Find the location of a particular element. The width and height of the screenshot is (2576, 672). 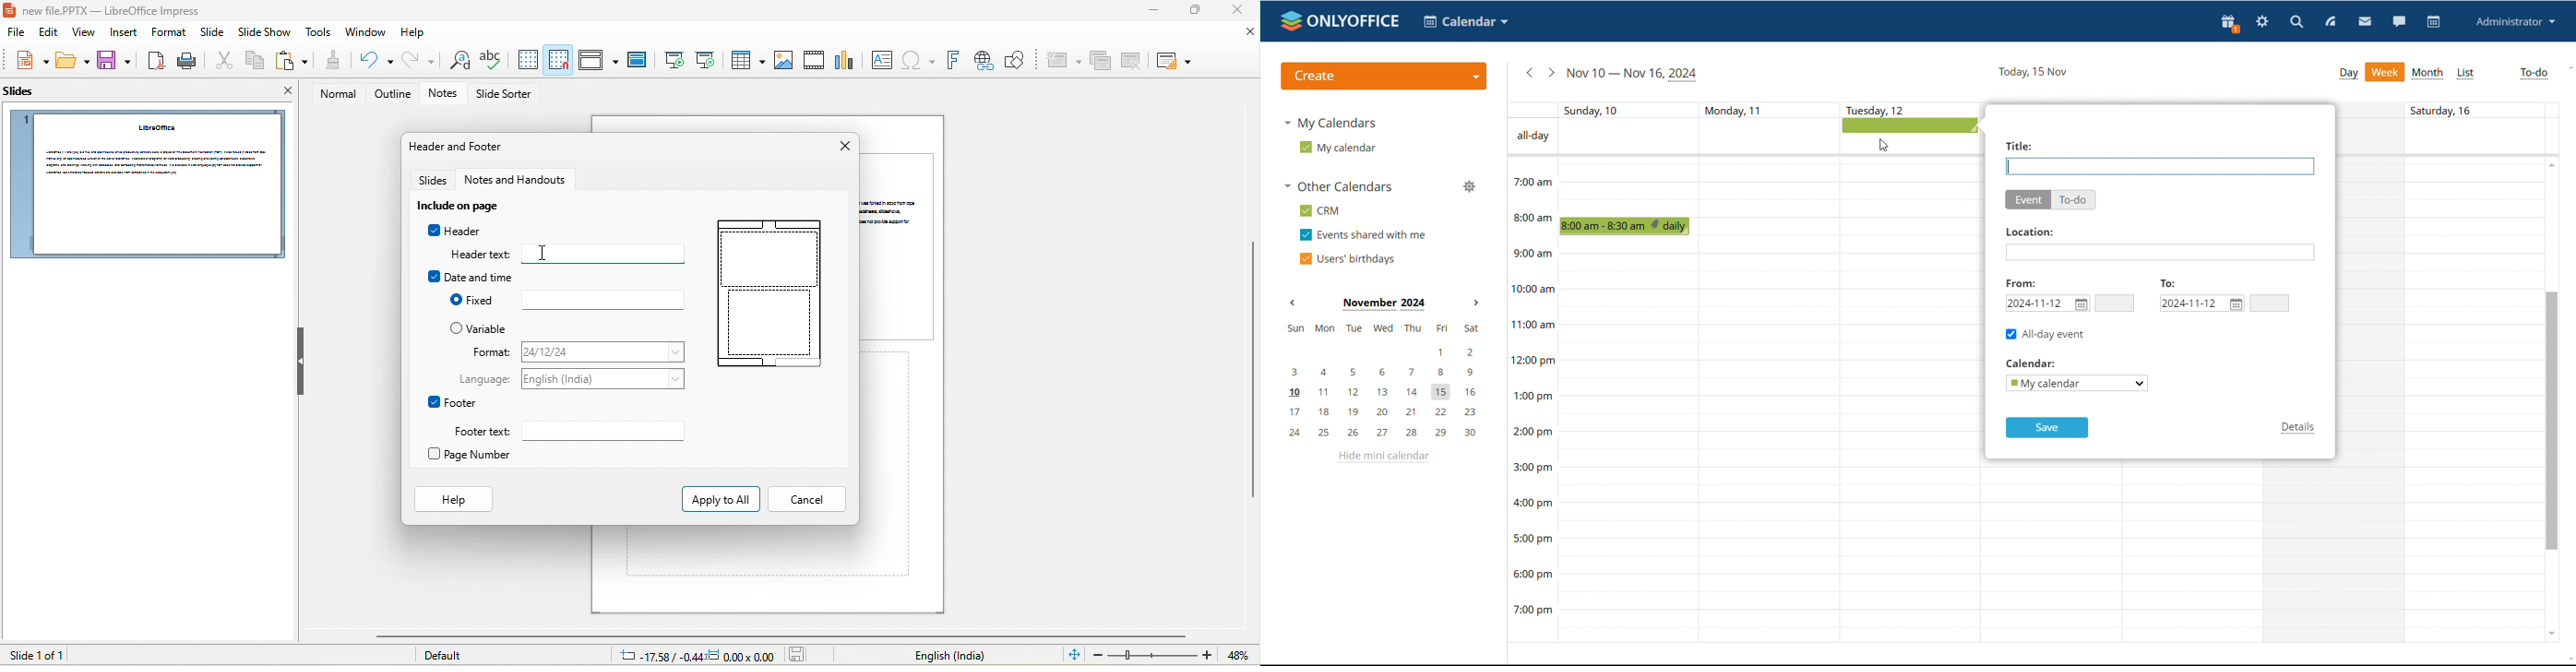

text box is located at coordinates (881, 60).